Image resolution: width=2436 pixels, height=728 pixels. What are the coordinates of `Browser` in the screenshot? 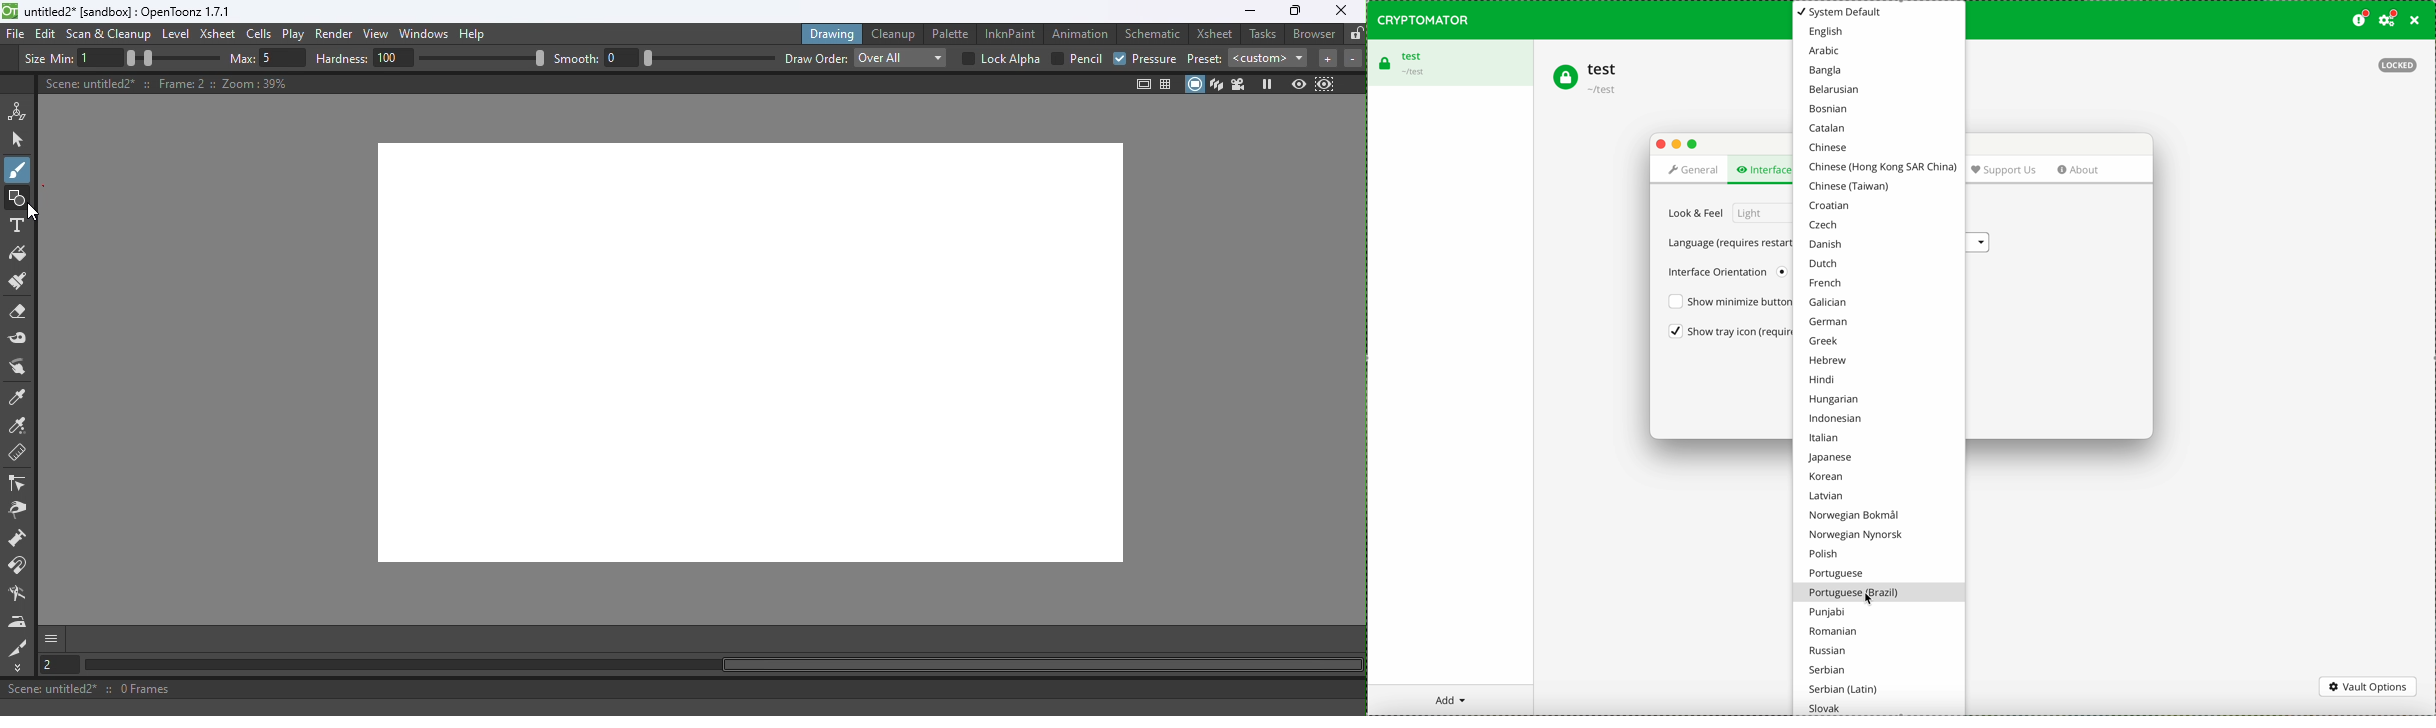 It's located at (1311, 33).